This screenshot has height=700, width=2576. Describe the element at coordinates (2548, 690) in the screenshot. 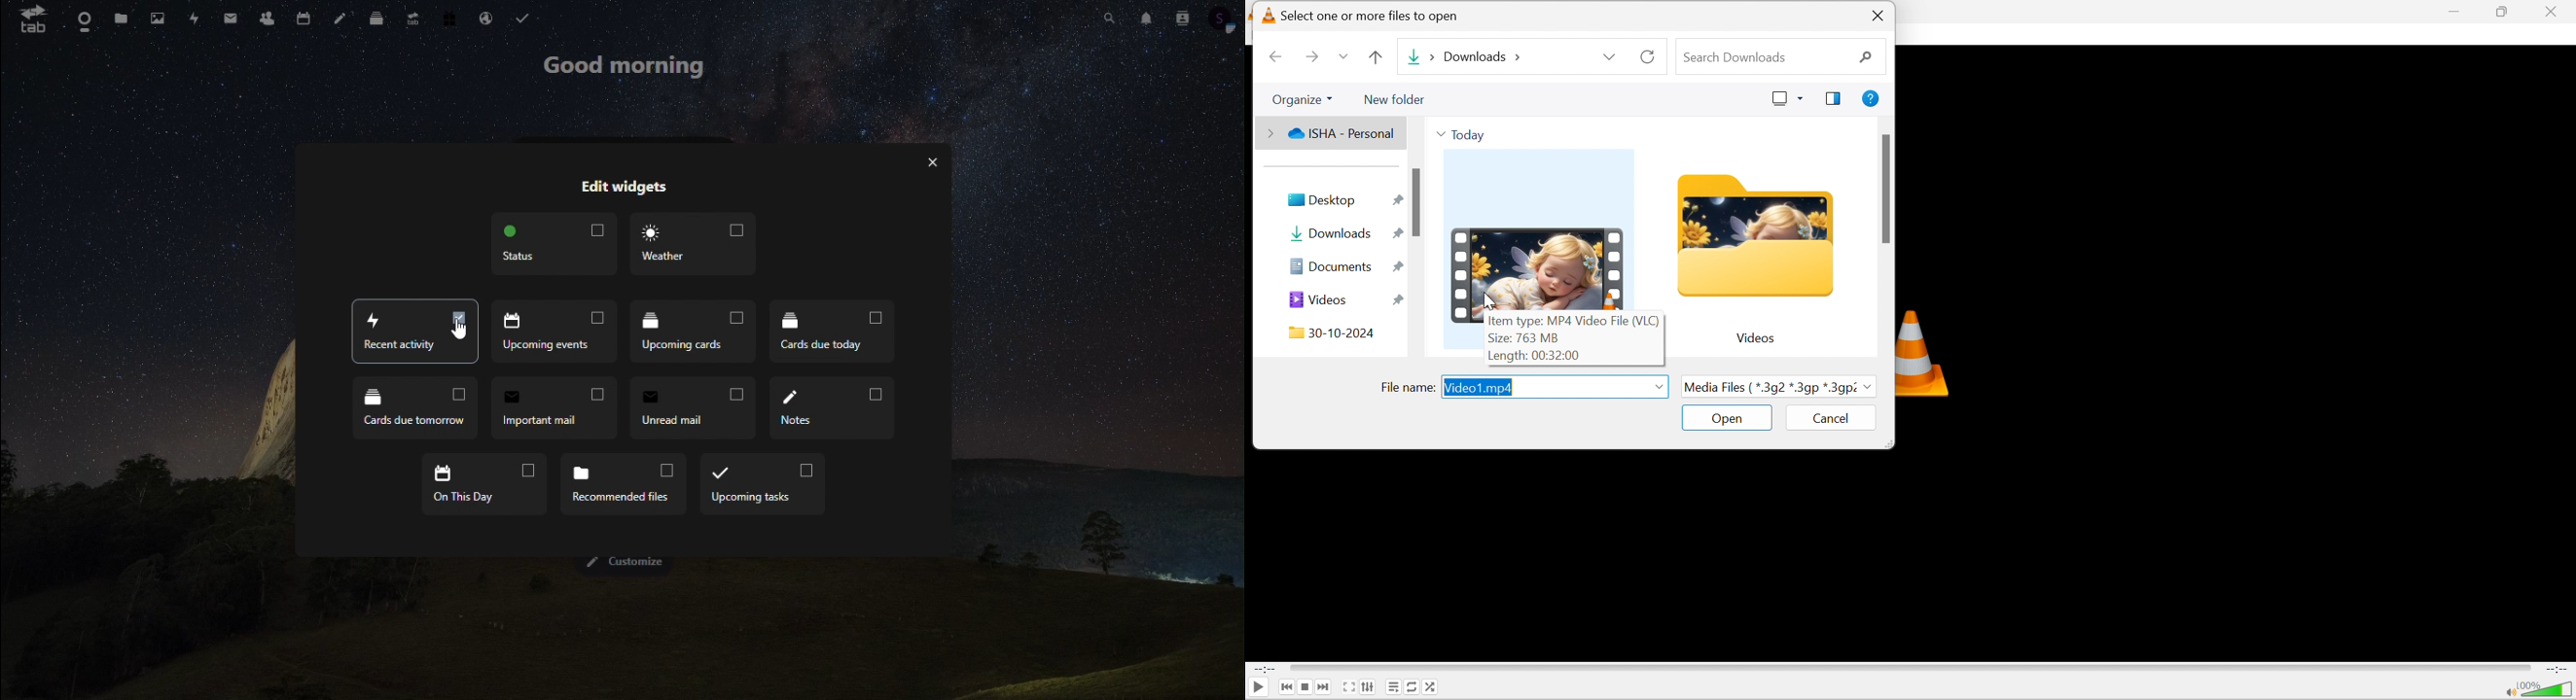

I see `Volume` at that location.